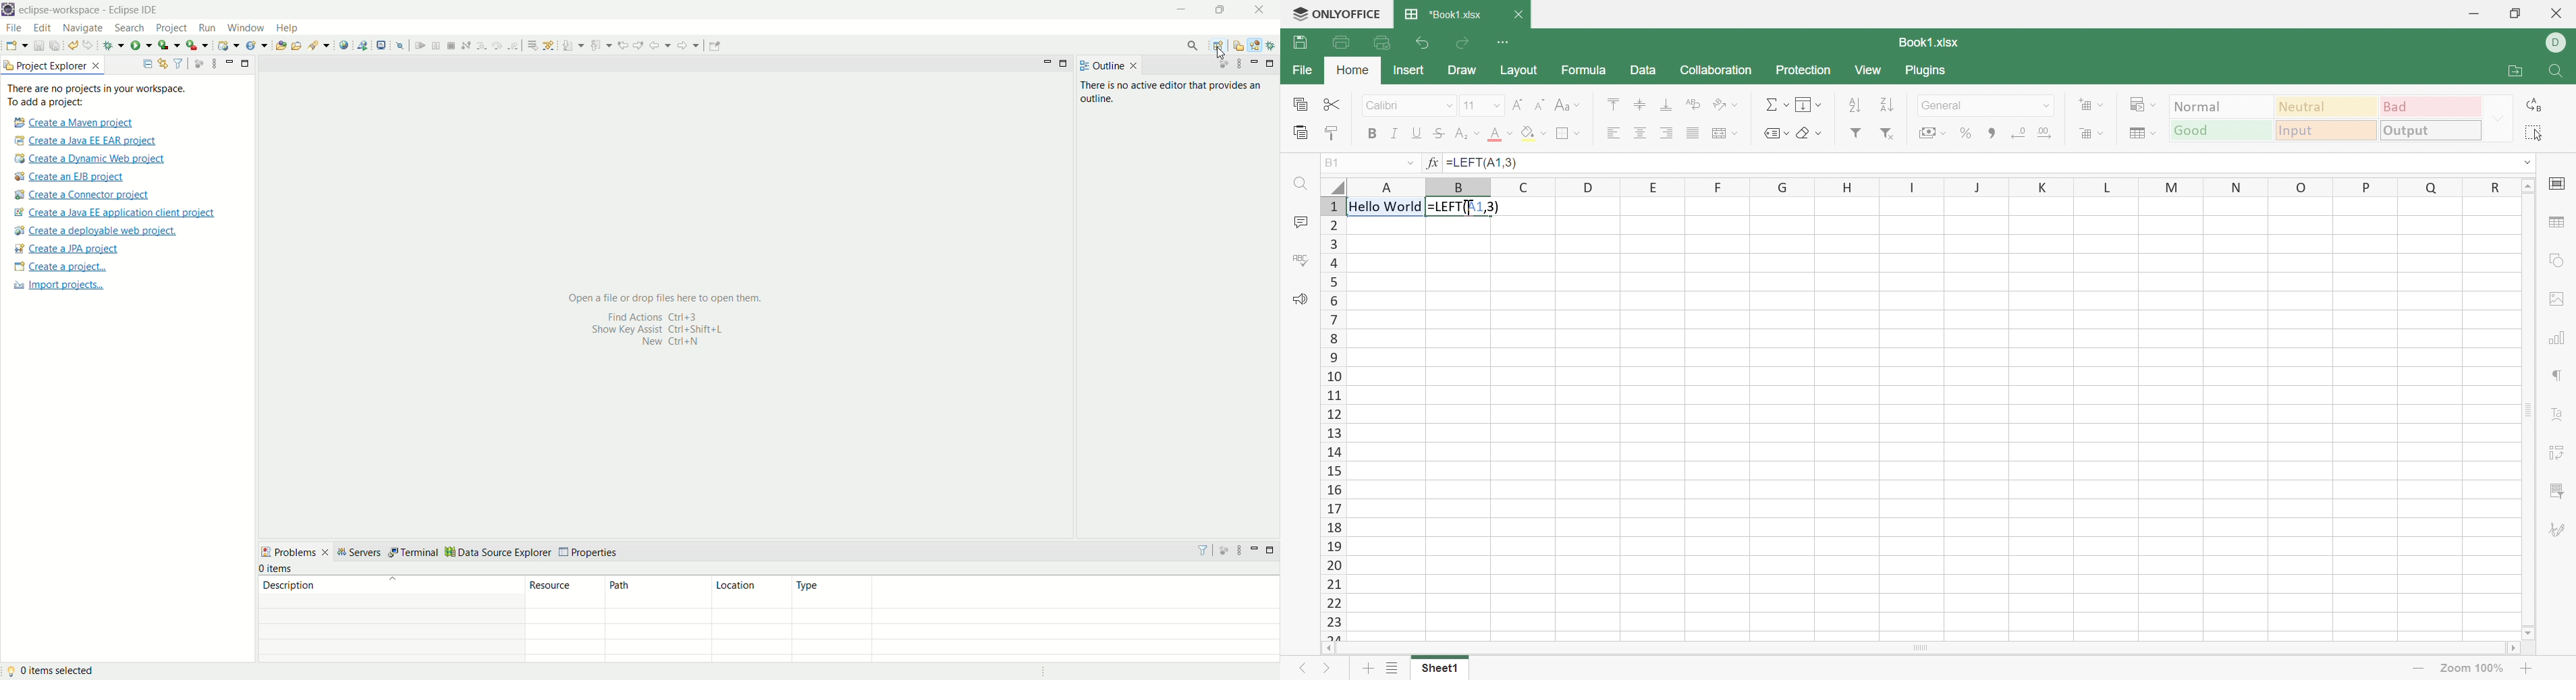  What do you see at coordinates (1301, 300) in the screenshot?
I see `Feedback & Support` at bounding box center [1301, 300].